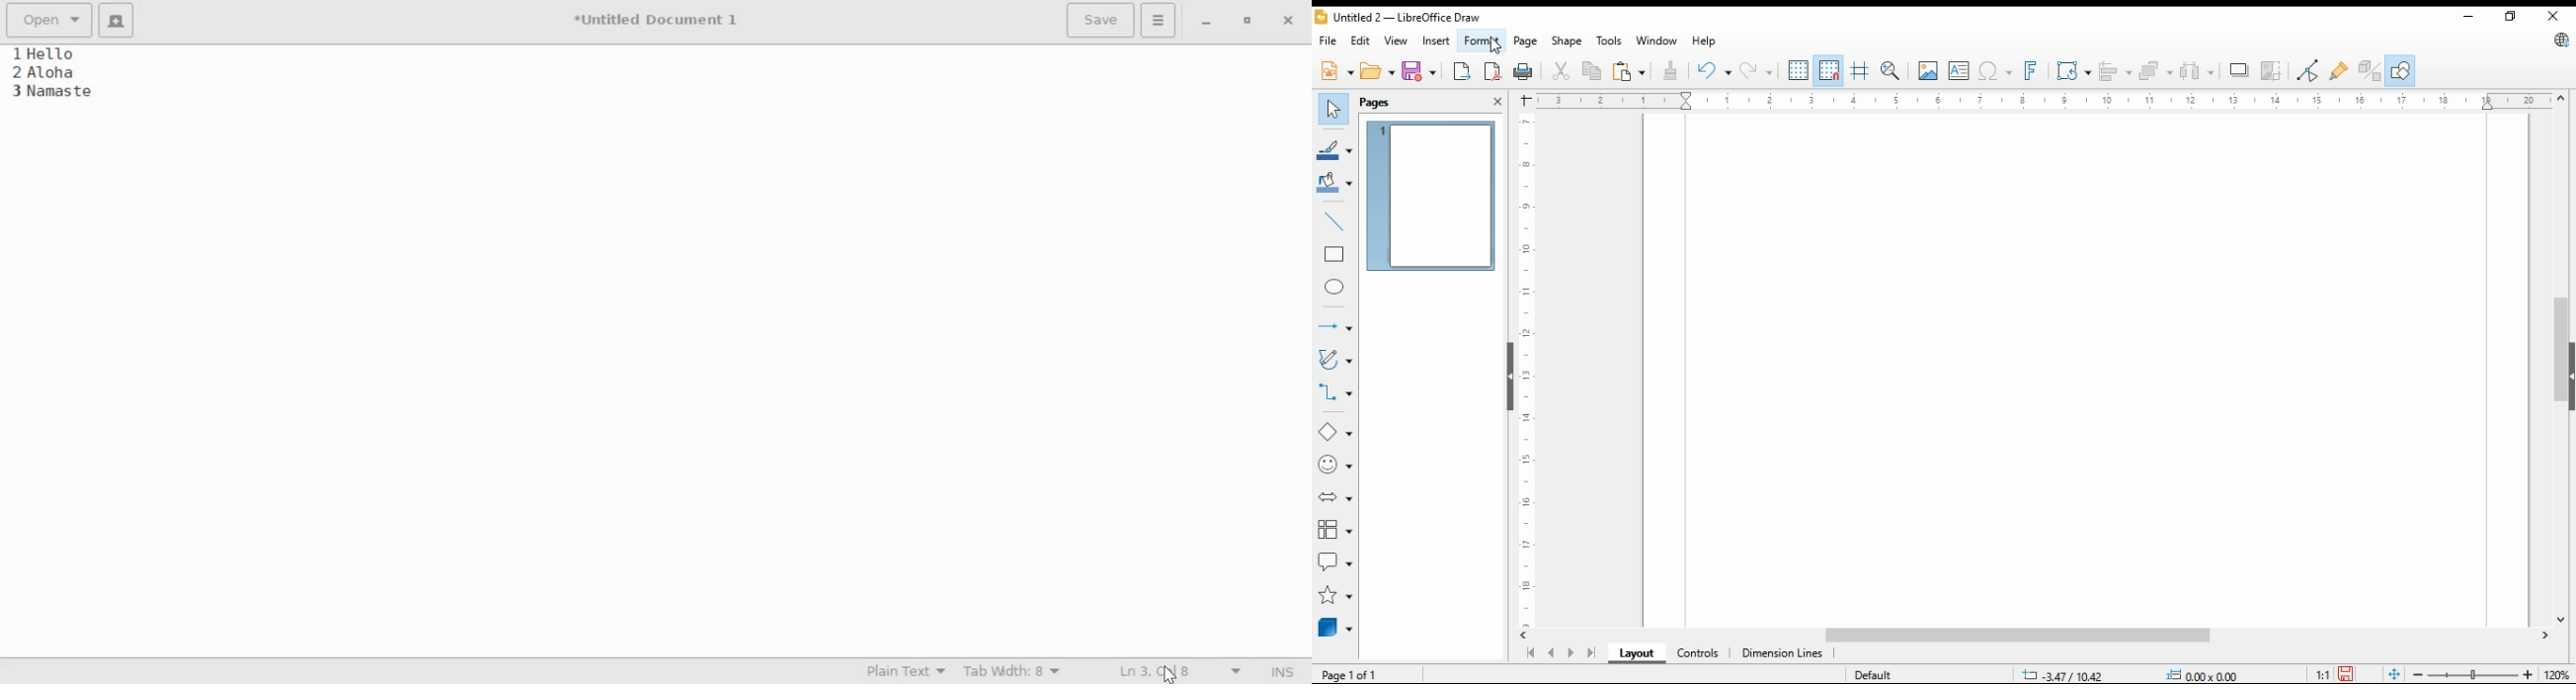 Image resolution: width=2576 pixels, height=700 pixels. Describe the element at coordinates (1892, 71) in the screenshot. I see `pan and zoom` at that location.